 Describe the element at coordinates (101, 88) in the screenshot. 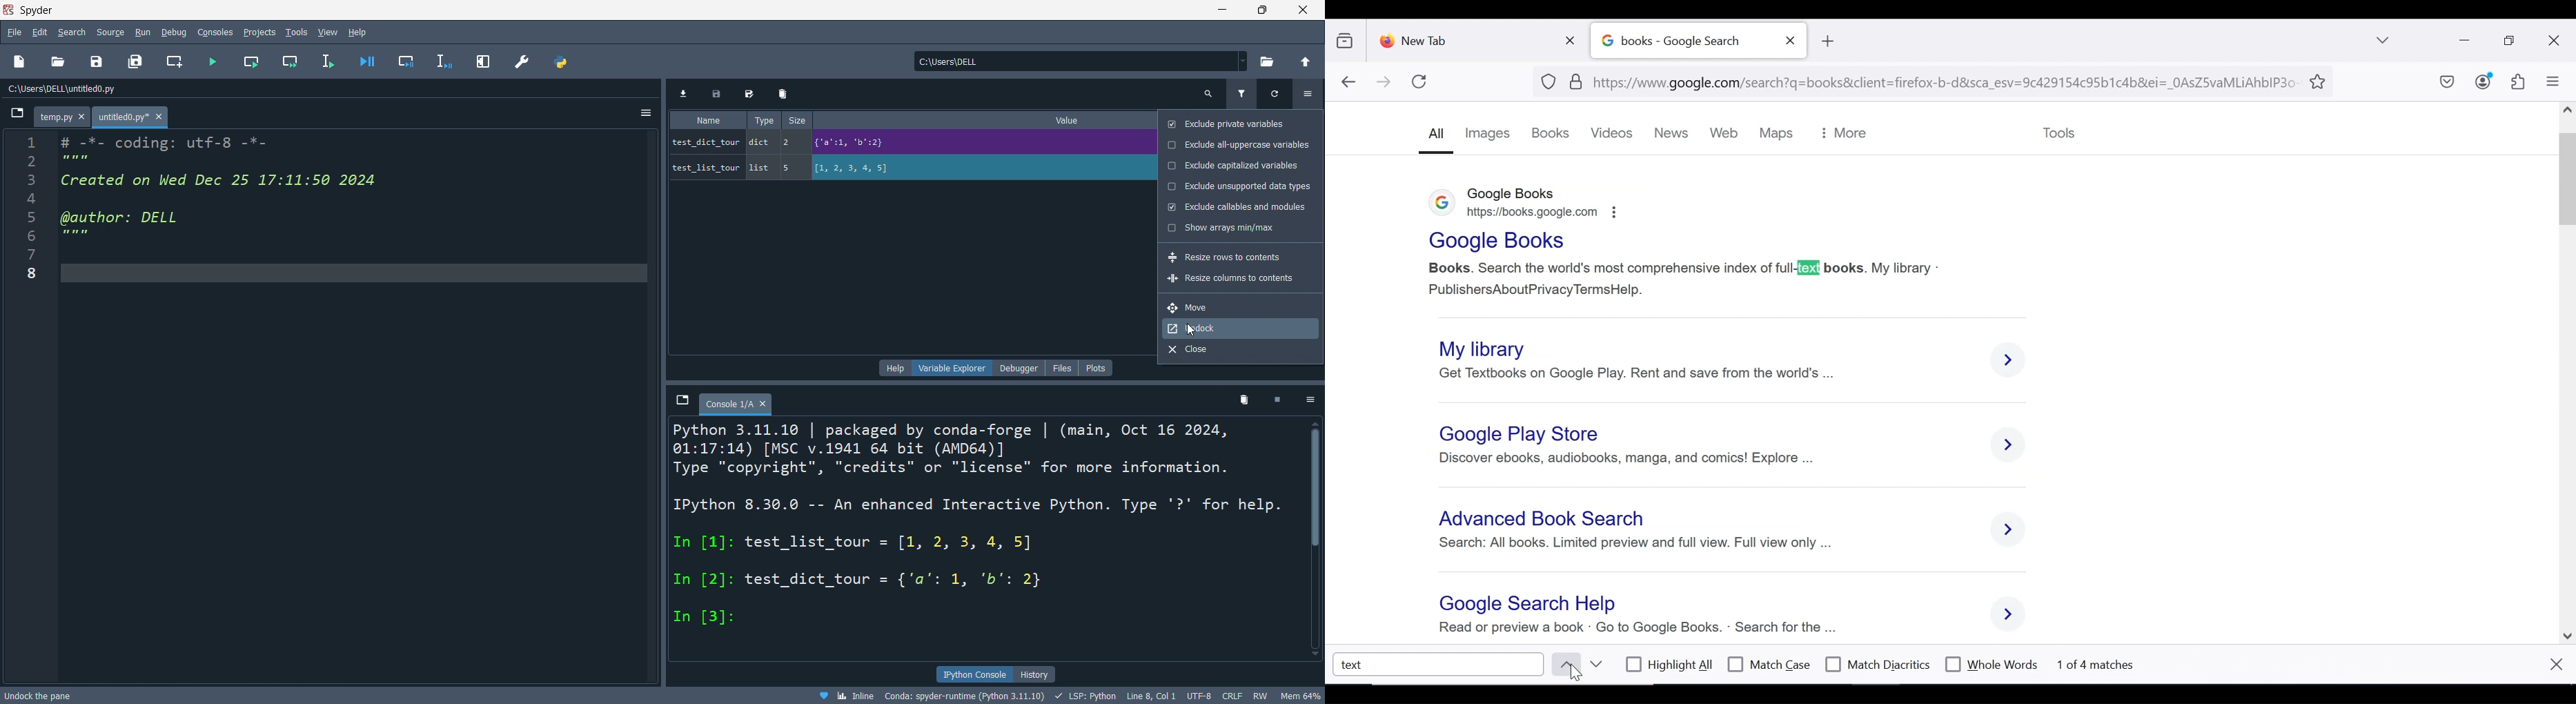

I see `file path: c:\users\dell\untitled0.py` at that location.